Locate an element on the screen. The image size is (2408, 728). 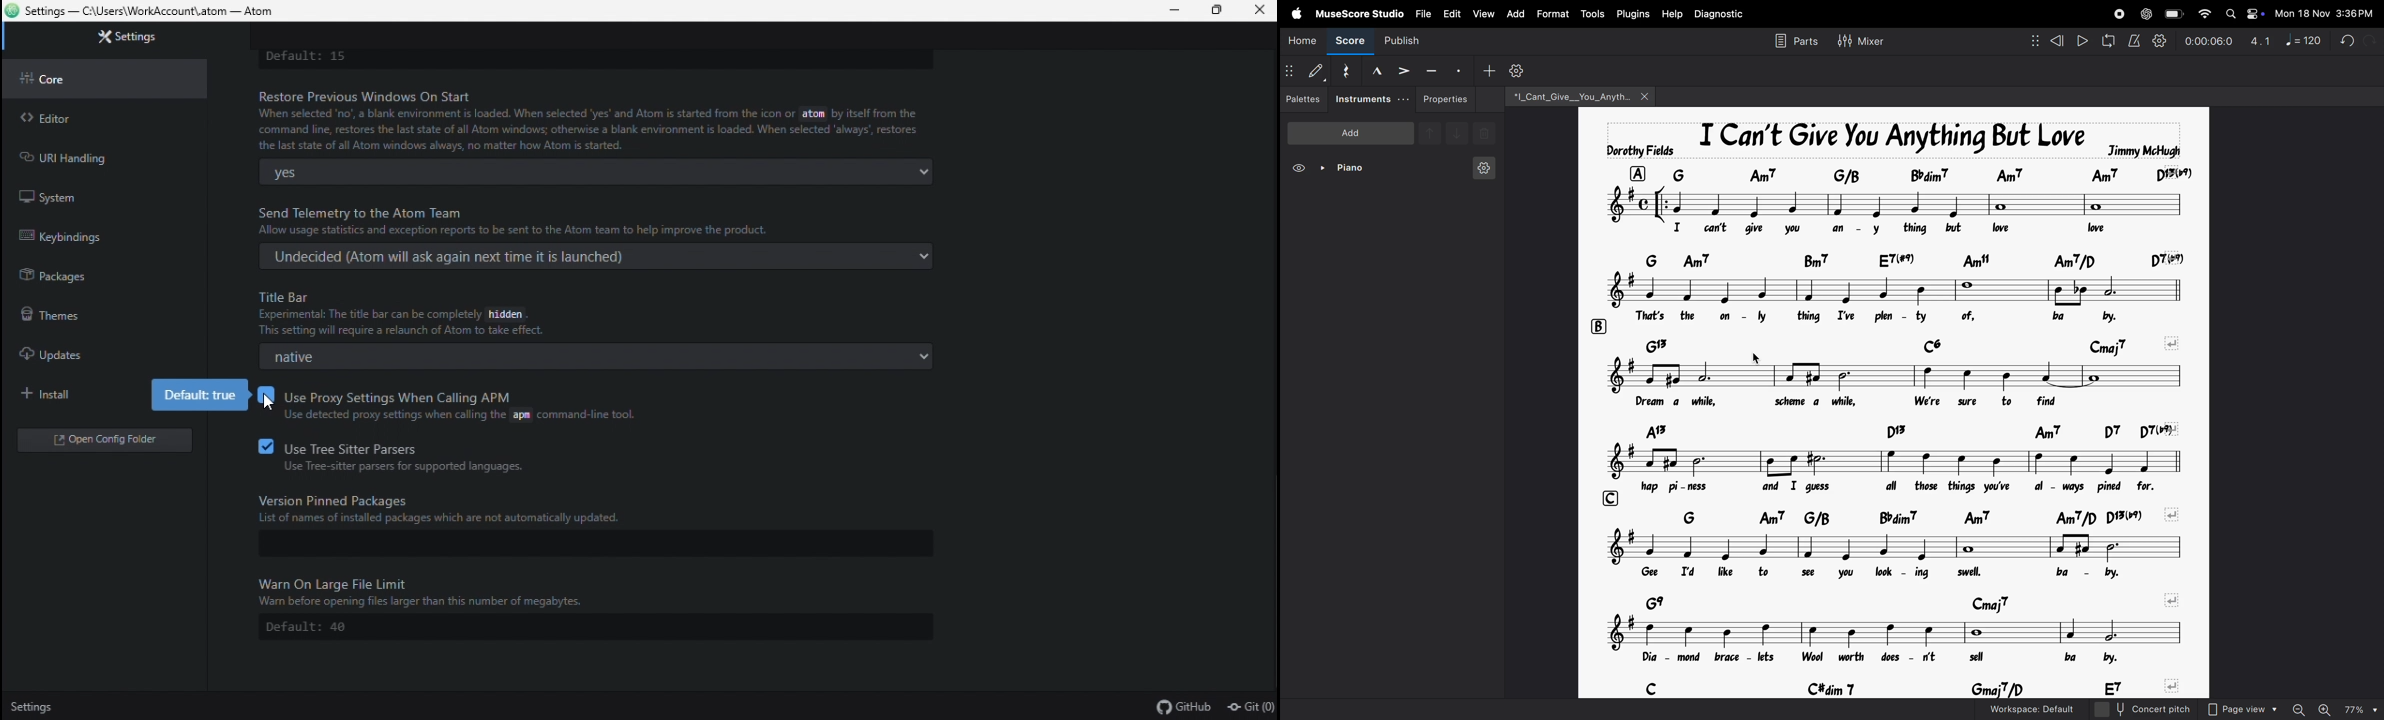
stacato is located at coordinates (1458, 71).